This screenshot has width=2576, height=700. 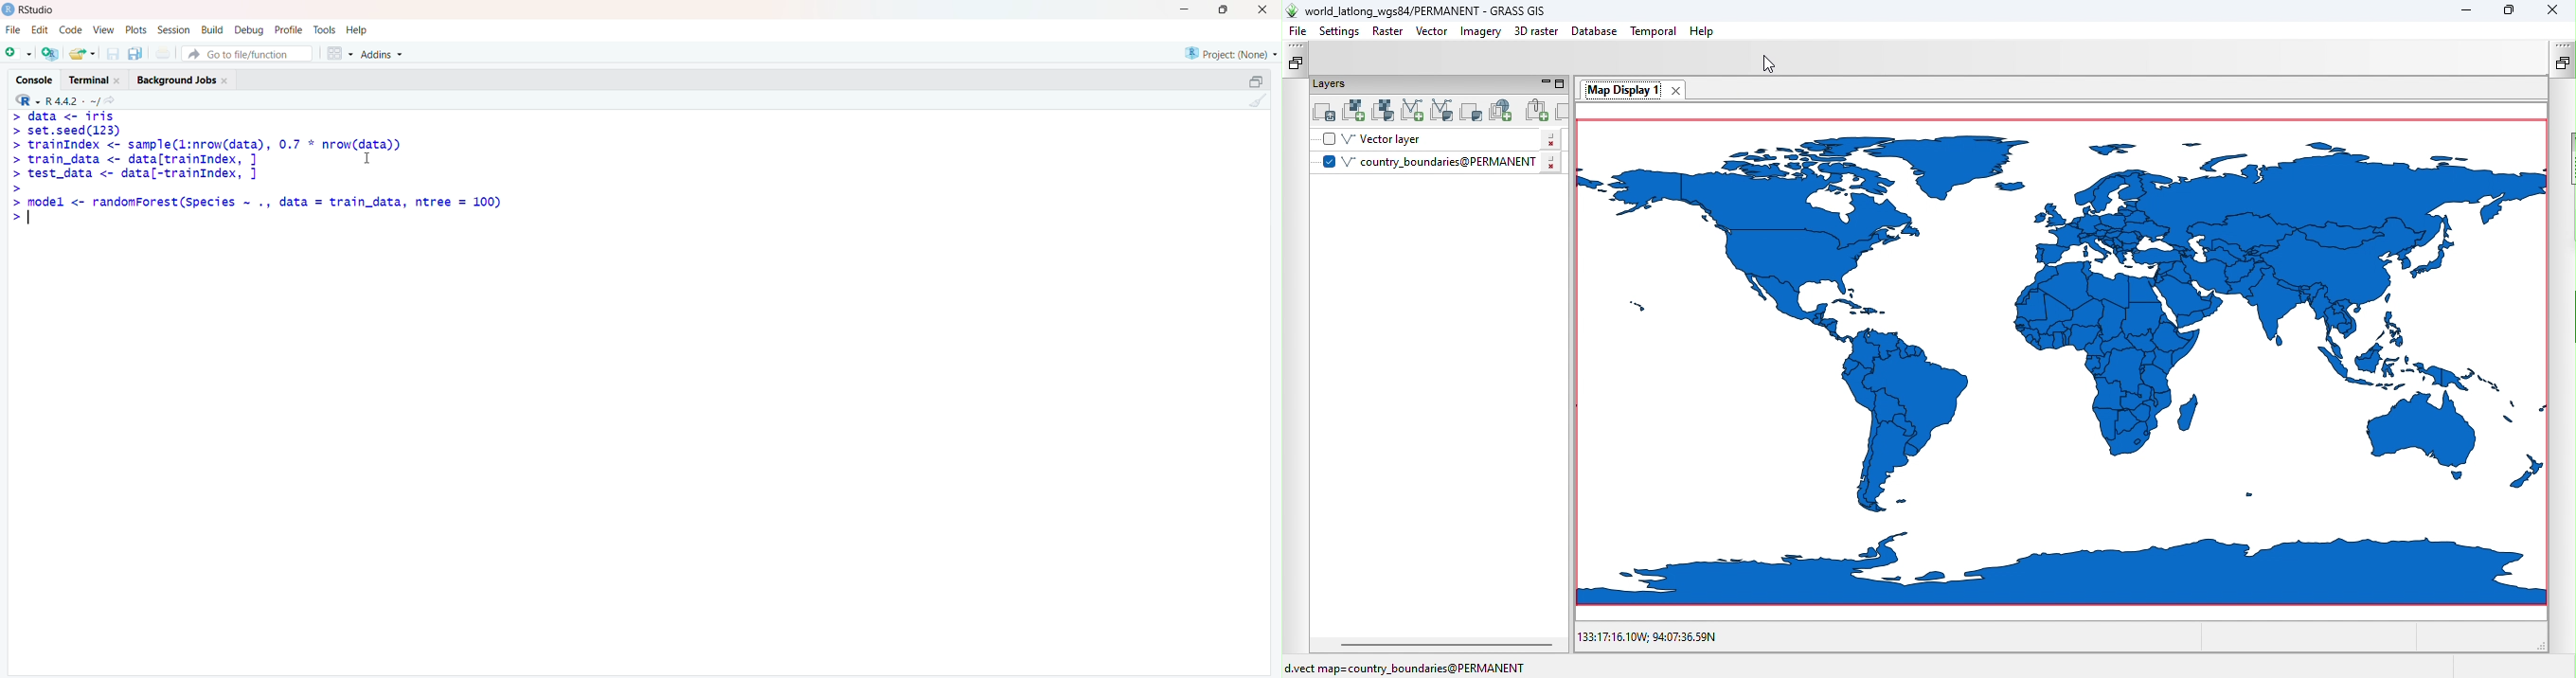 What do you see at coordinates (174, 31) in the screenshot?
I see `Session` at bounding box center [174, 31].